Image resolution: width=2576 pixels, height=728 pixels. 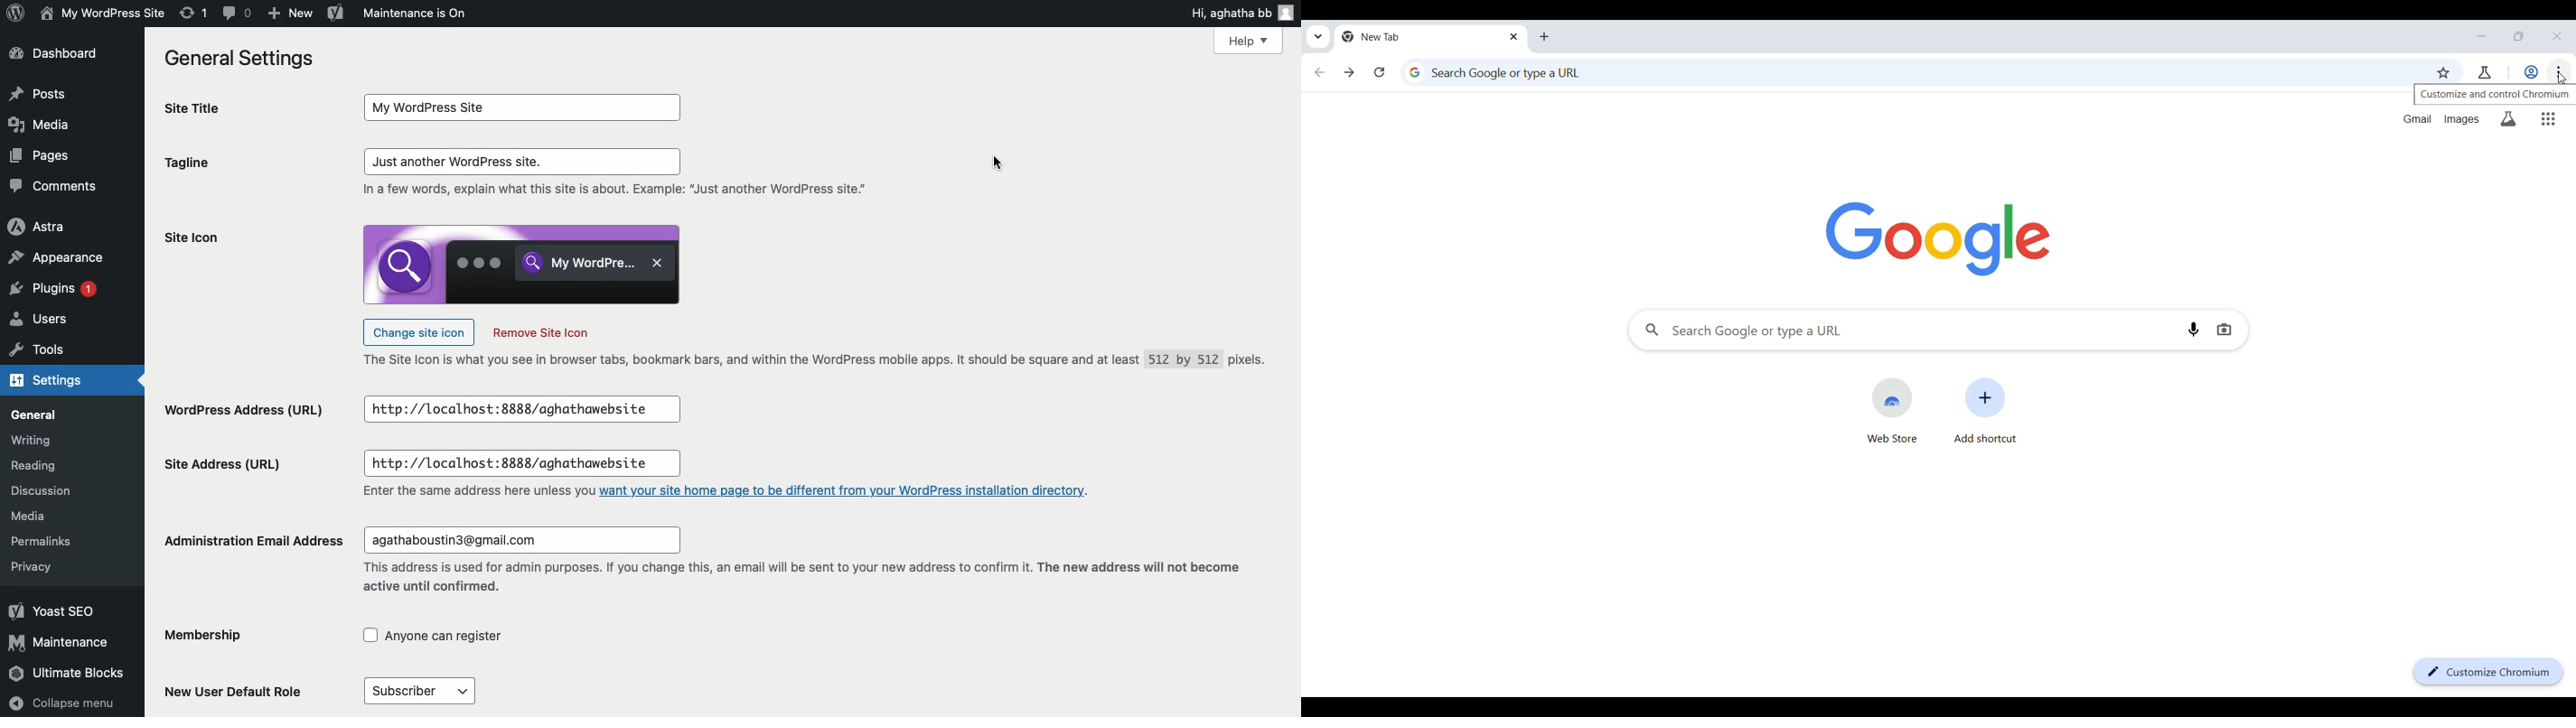 I want to click on input box, so click(x=525, y=107).